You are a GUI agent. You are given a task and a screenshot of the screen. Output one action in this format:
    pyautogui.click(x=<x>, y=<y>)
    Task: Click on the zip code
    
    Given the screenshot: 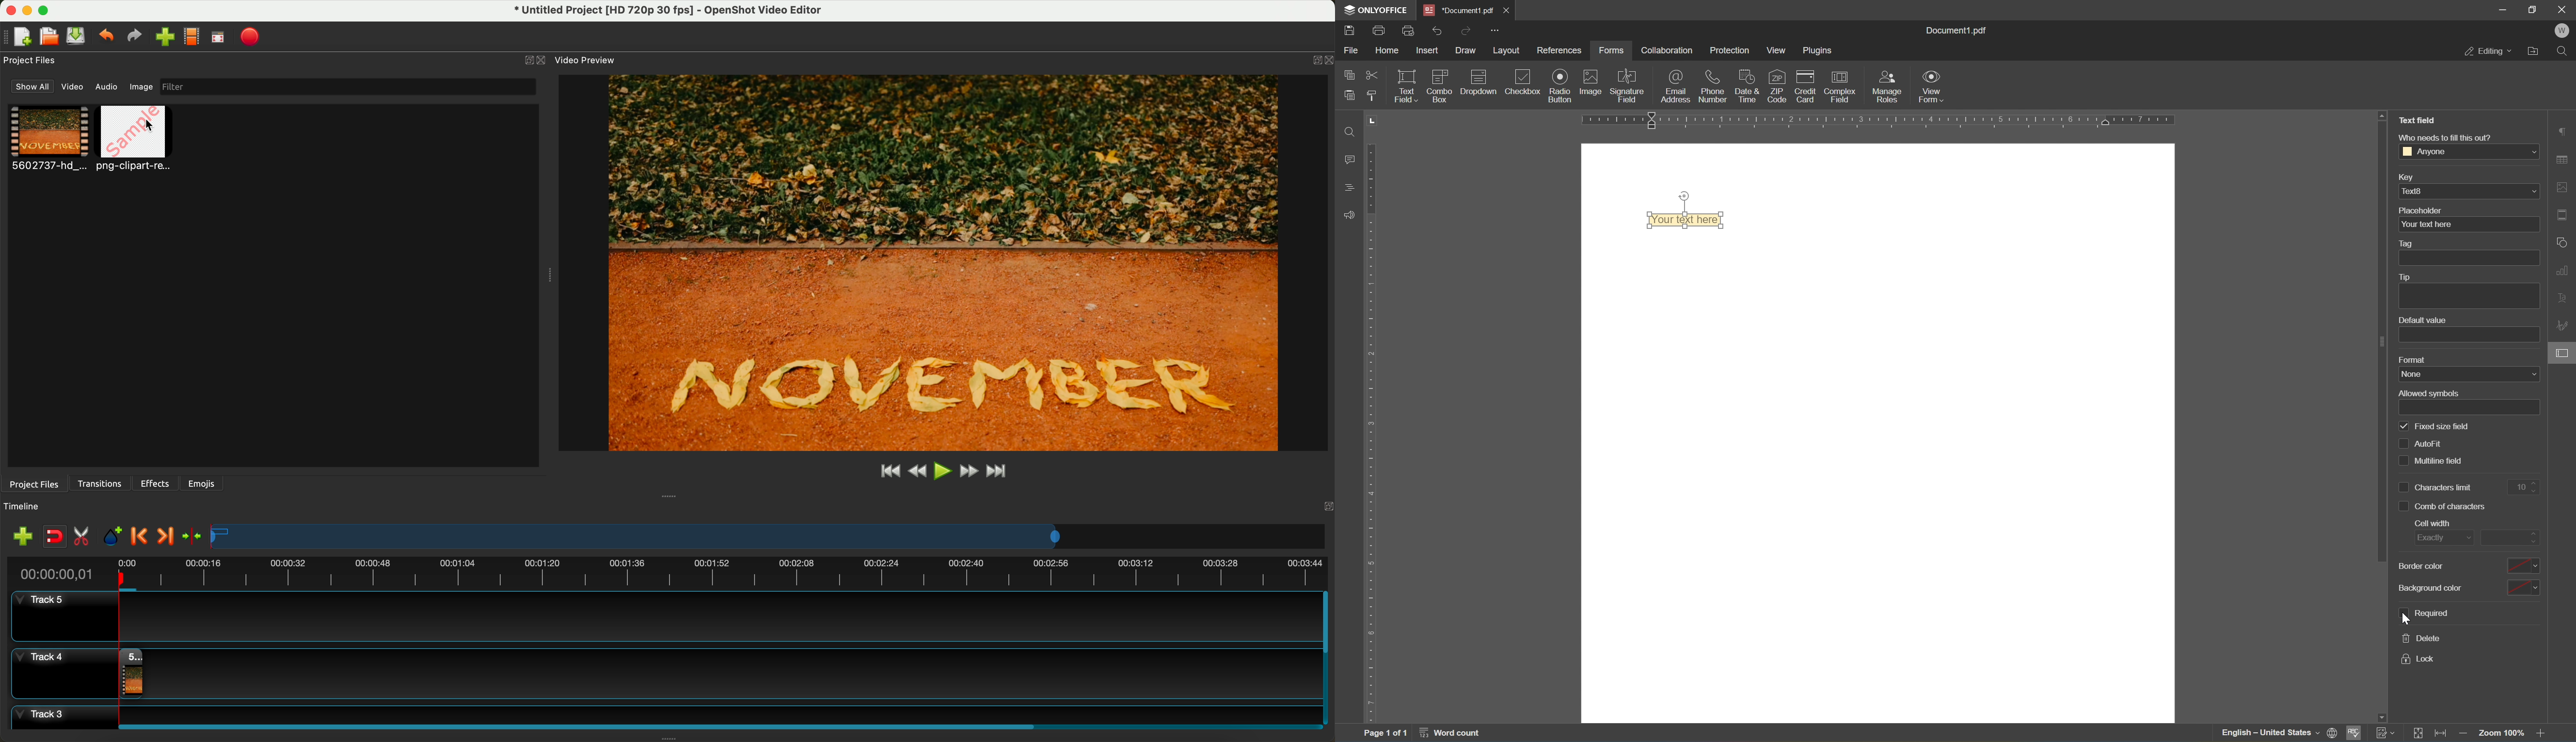 What is the action you would take?
    pyautogui.click(x=1776, y=86)
    